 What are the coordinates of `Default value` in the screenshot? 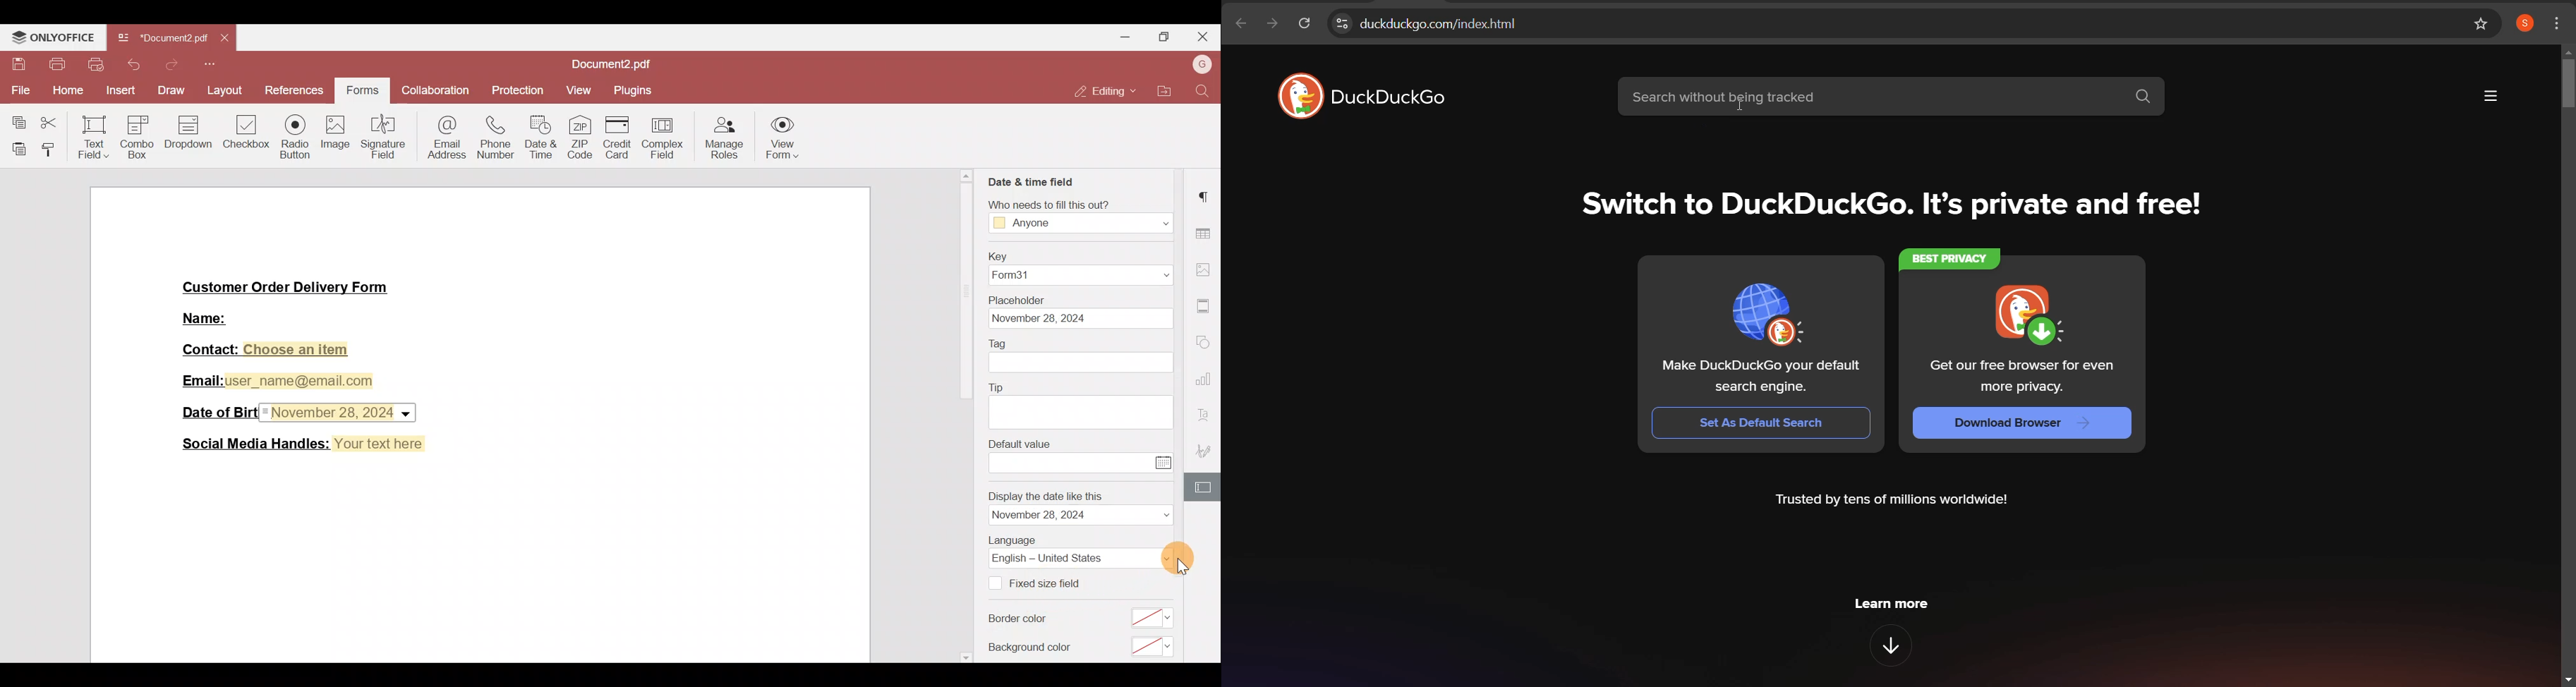 It's located at (1021, 443).